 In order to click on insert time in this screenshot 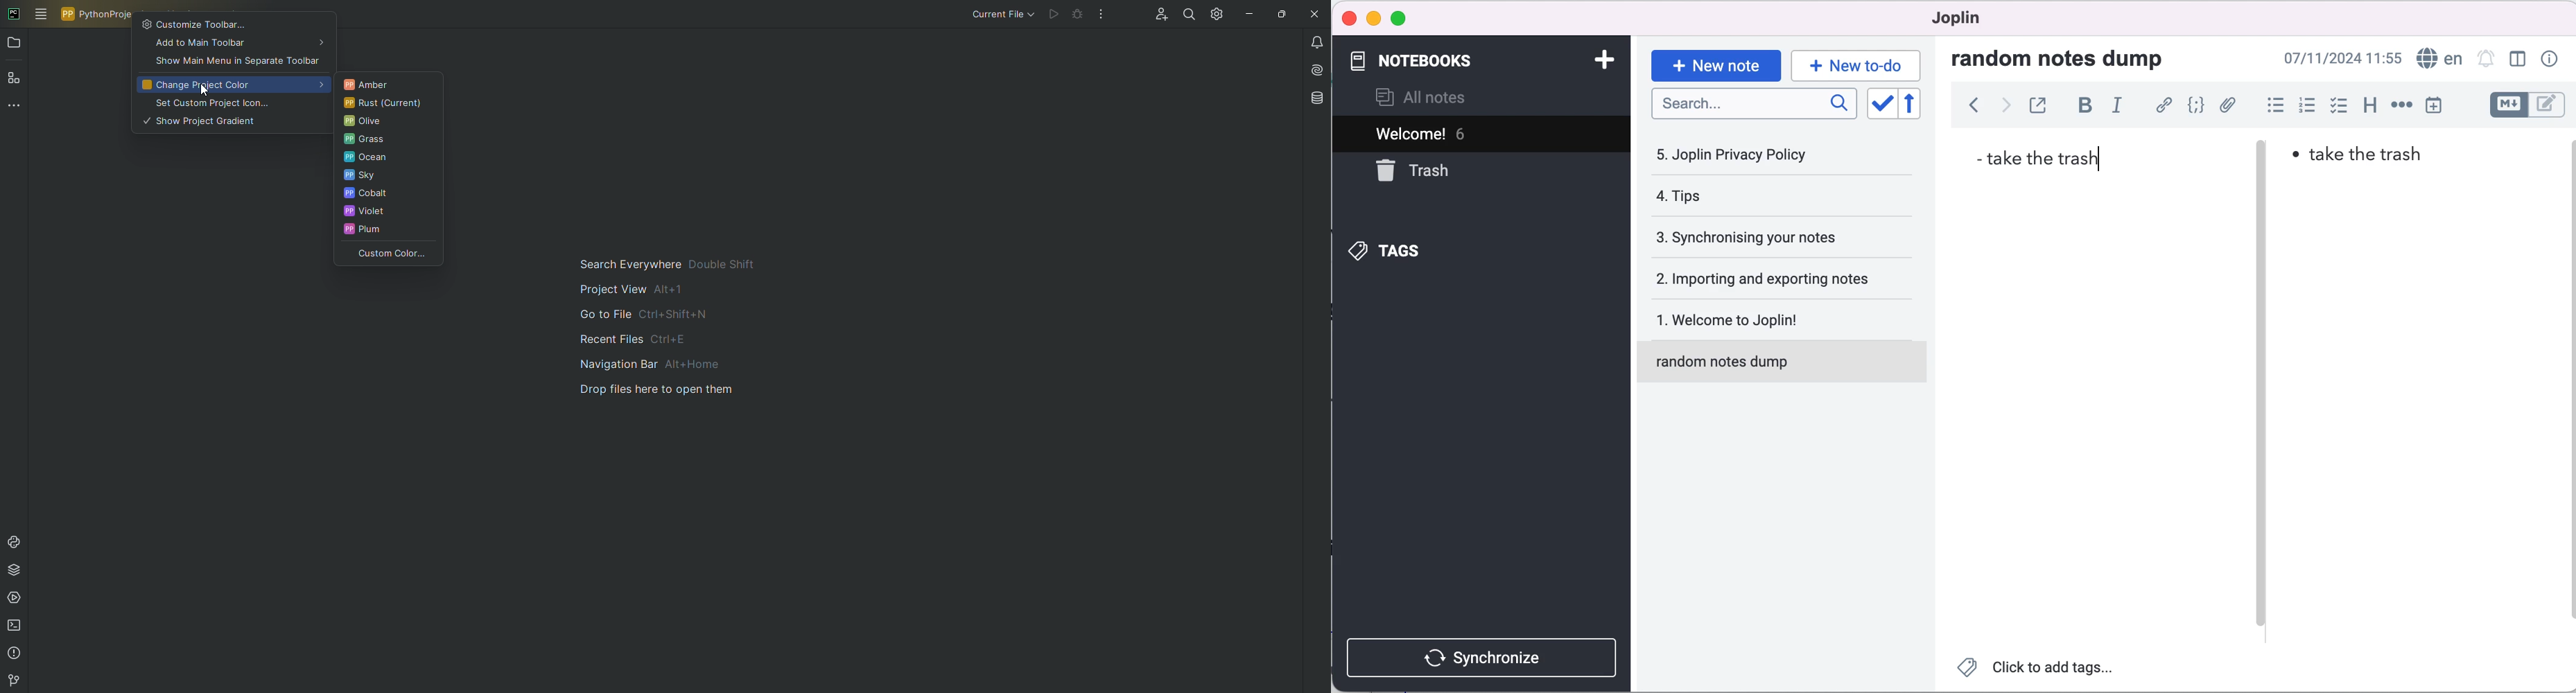, I will do `click(2441, 105)`.